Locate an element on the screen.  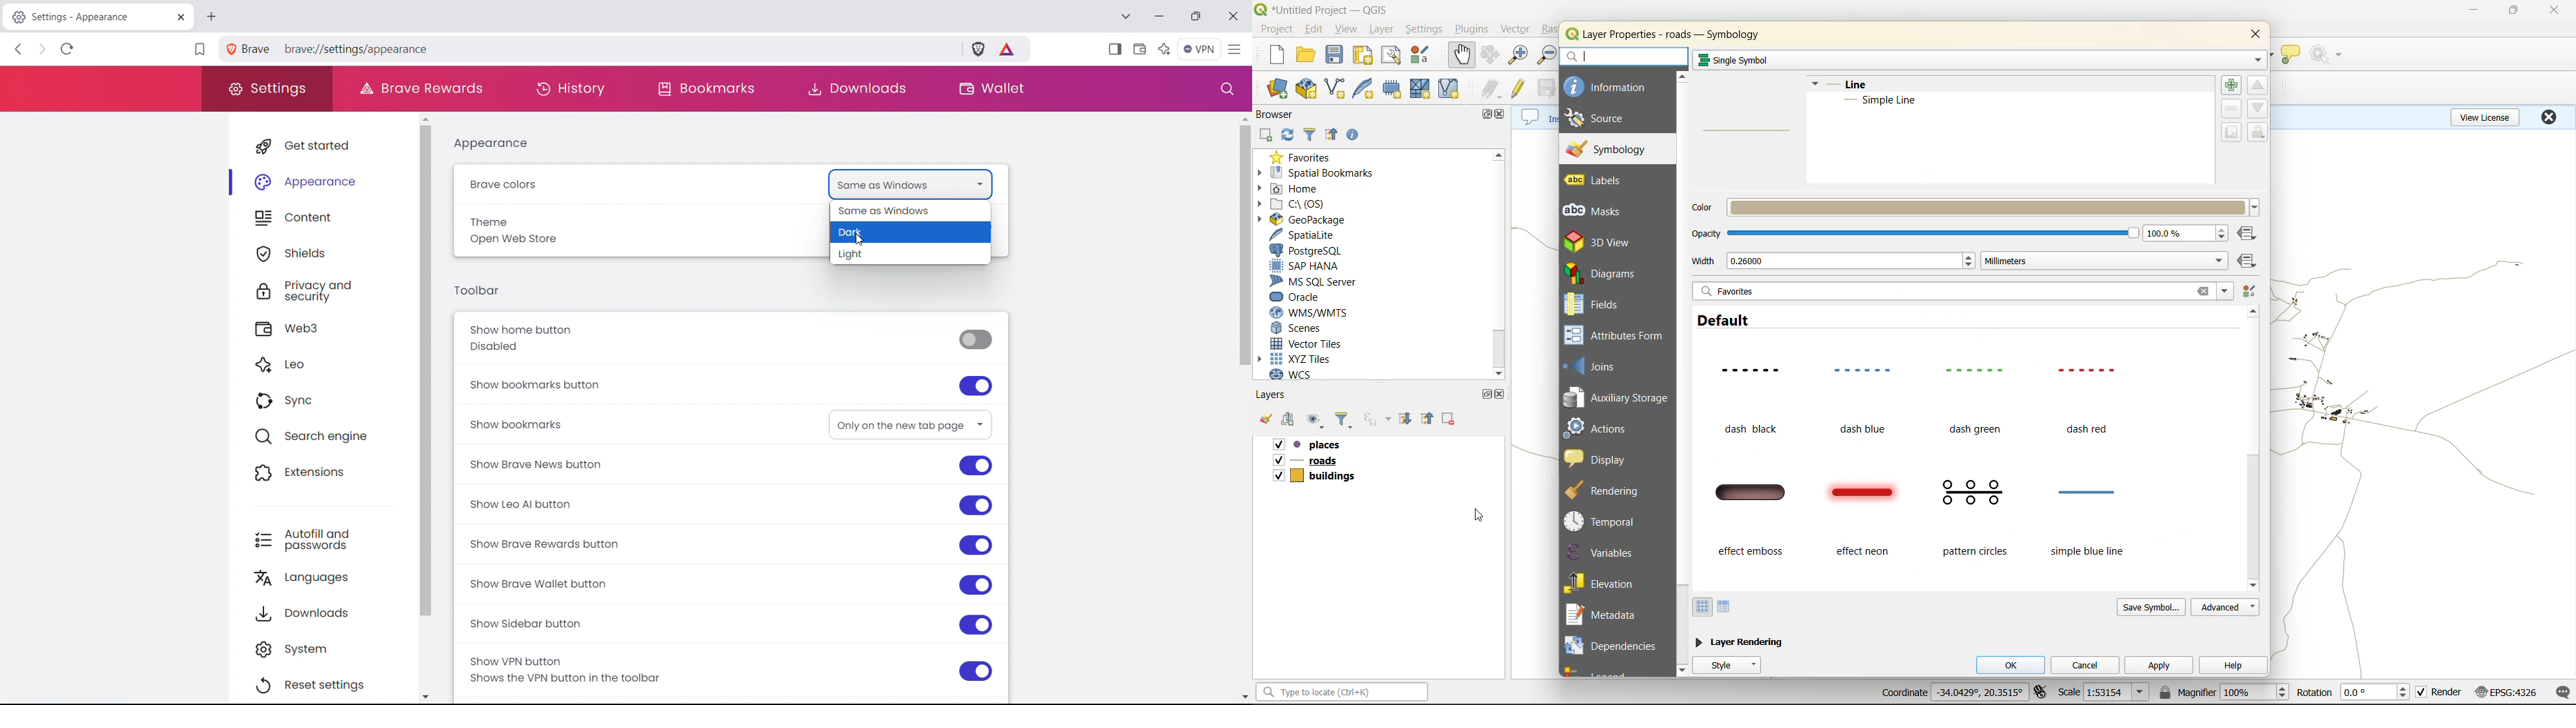
show sidebar is located at coordinates (1115, 48).